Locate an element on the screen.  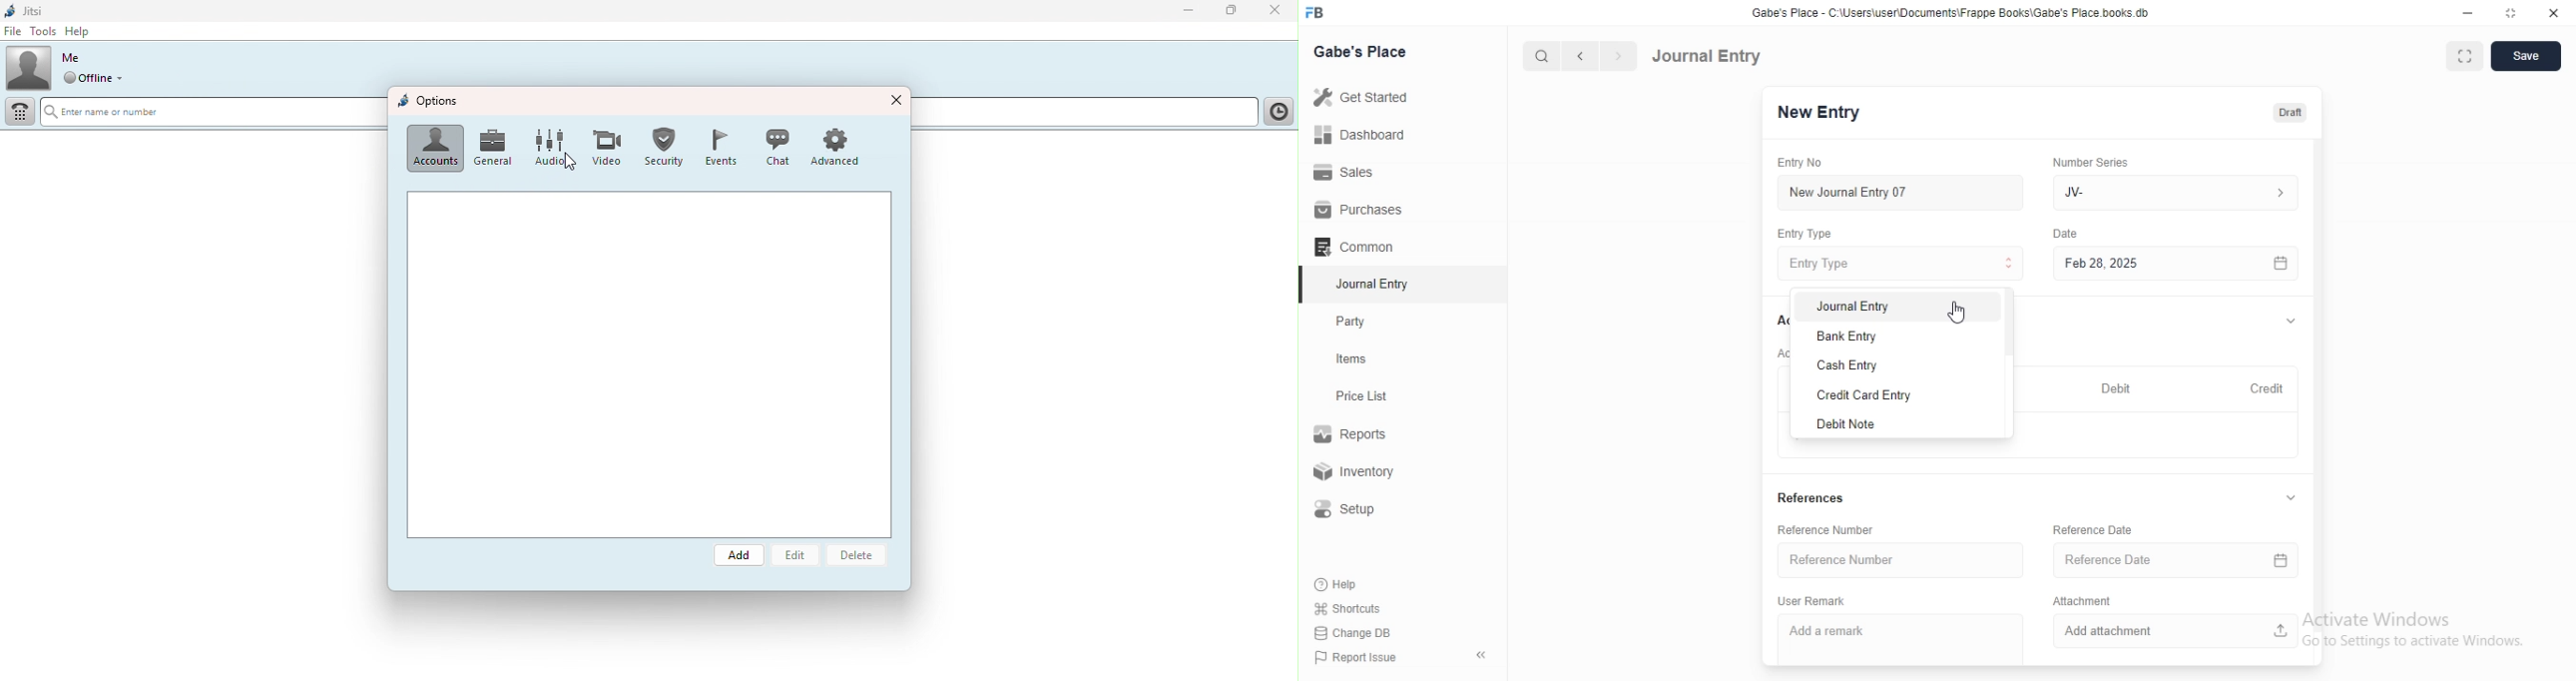
cursor is located at coordinates (1959, 310).